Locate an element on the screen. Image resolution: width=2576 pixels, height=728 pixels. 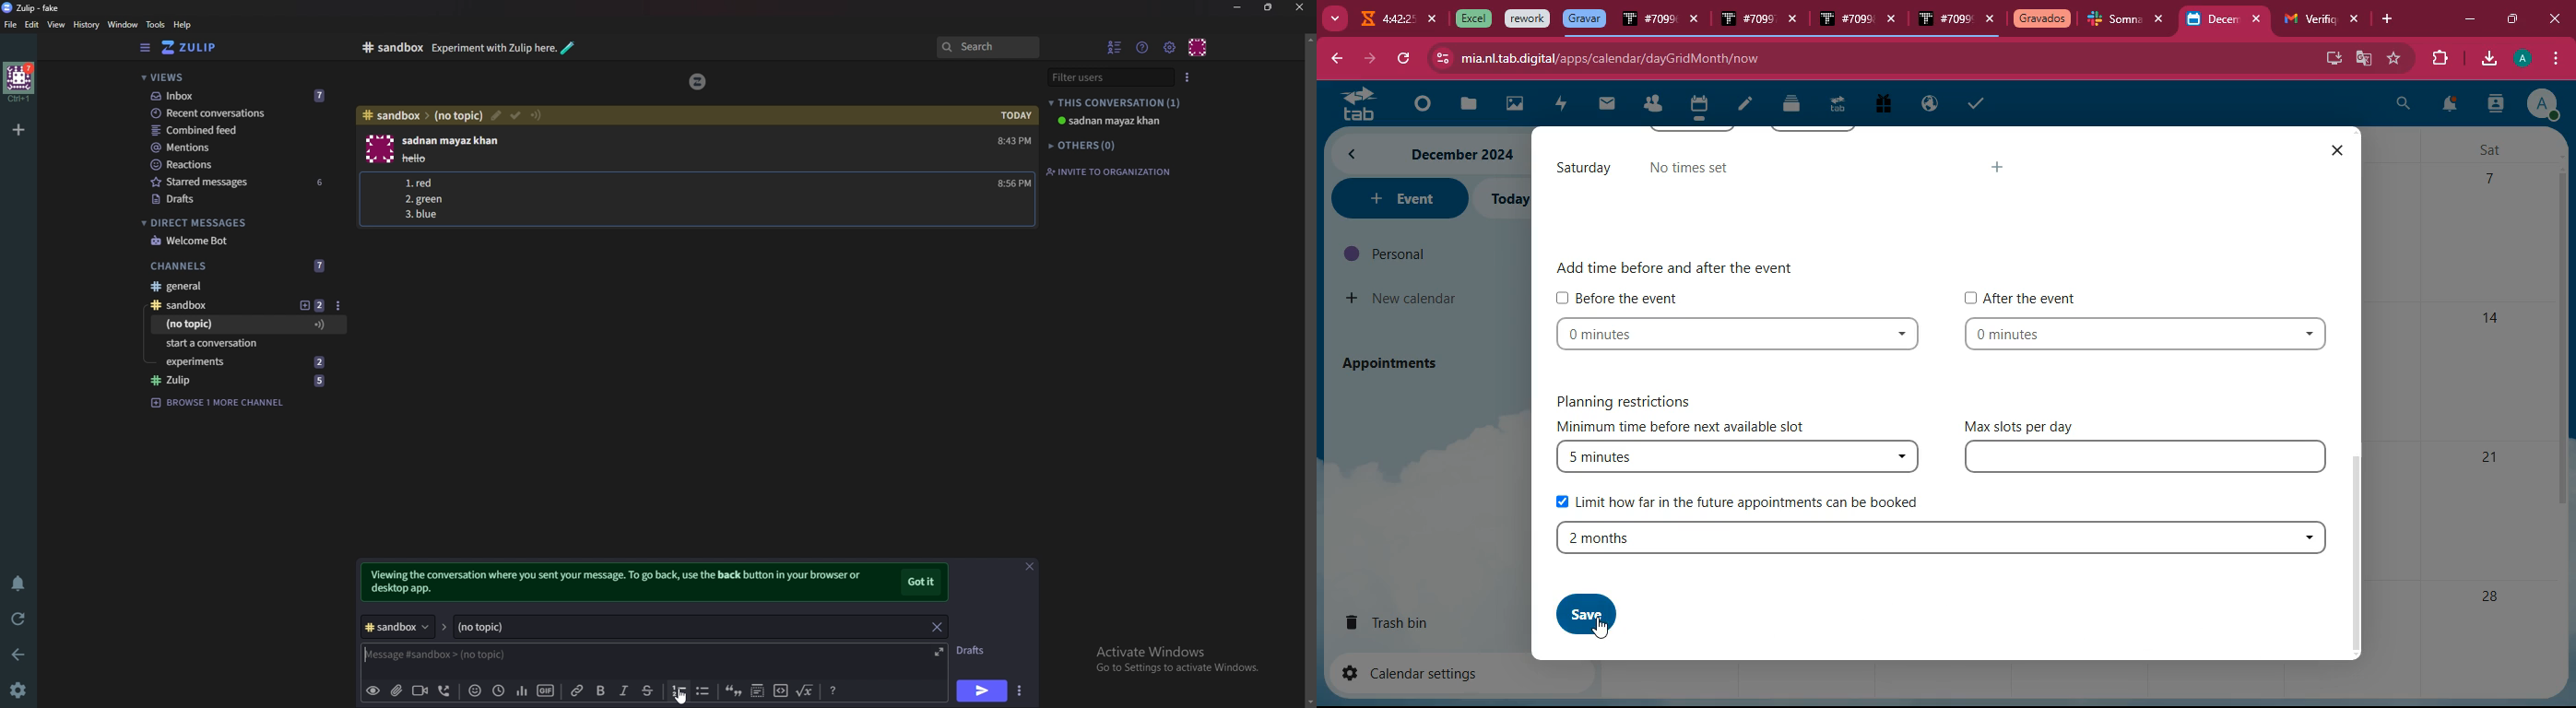
mail is located at coordinates (1607, 104).